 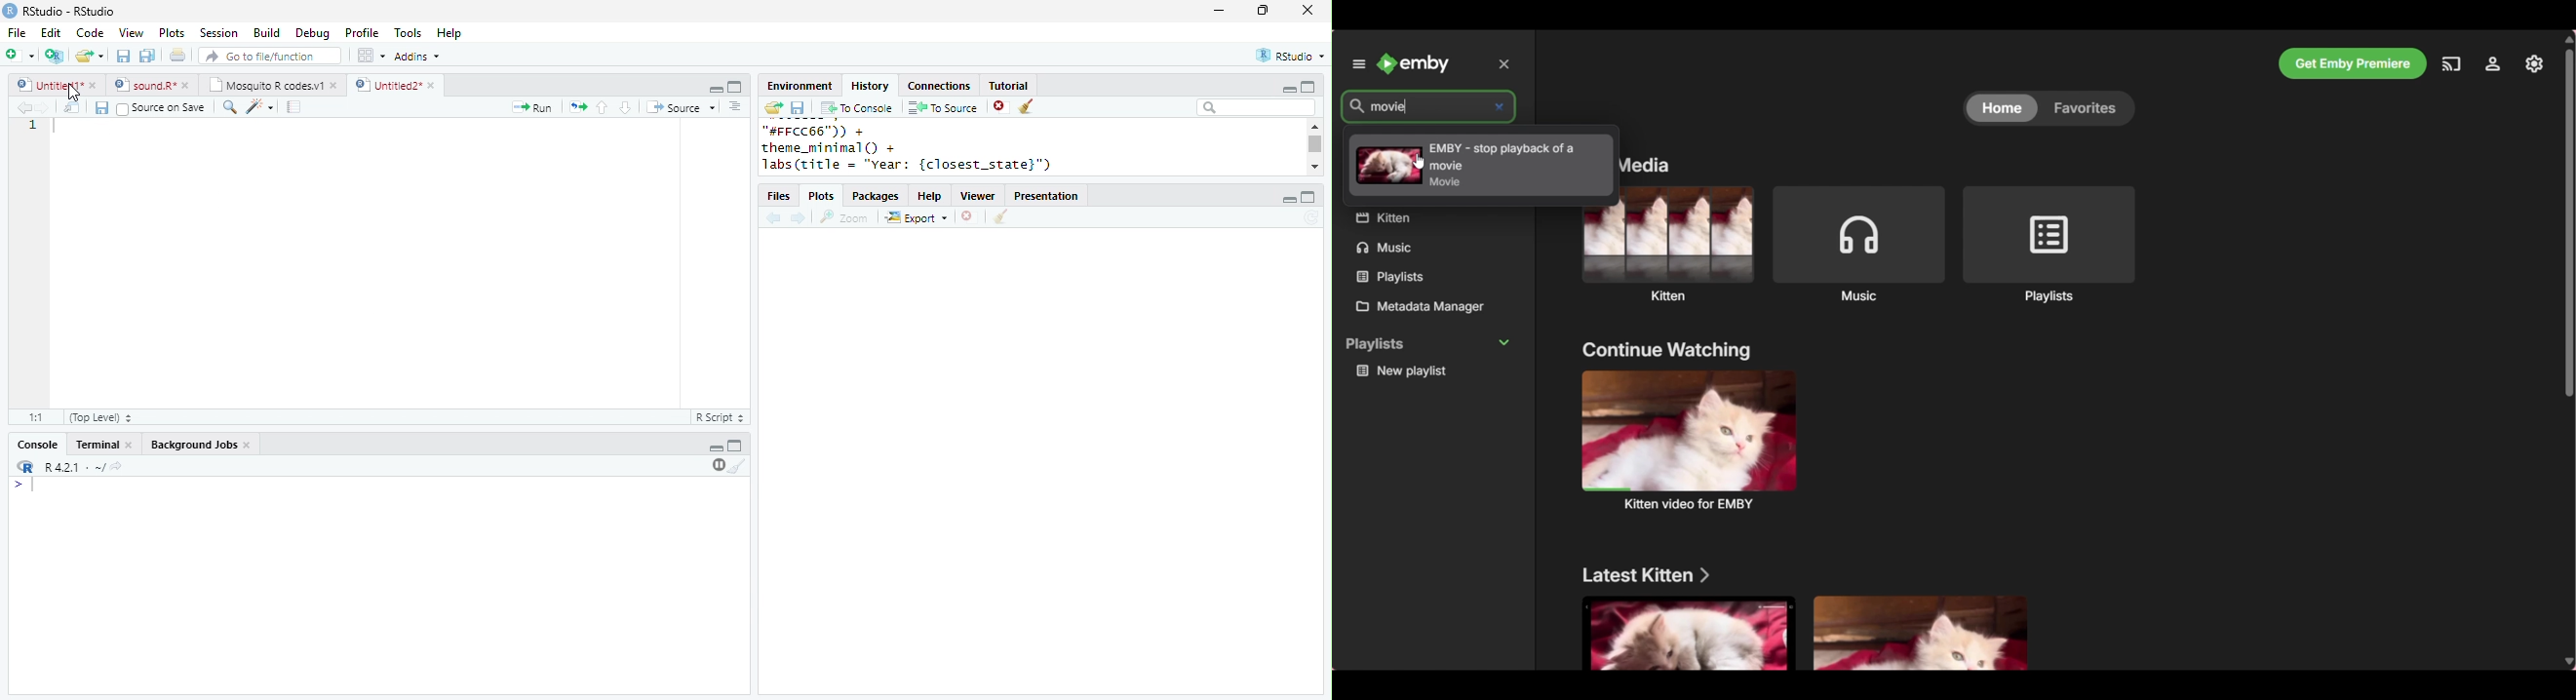 I want to click on Tutorial, so click(x=1007, y=85).